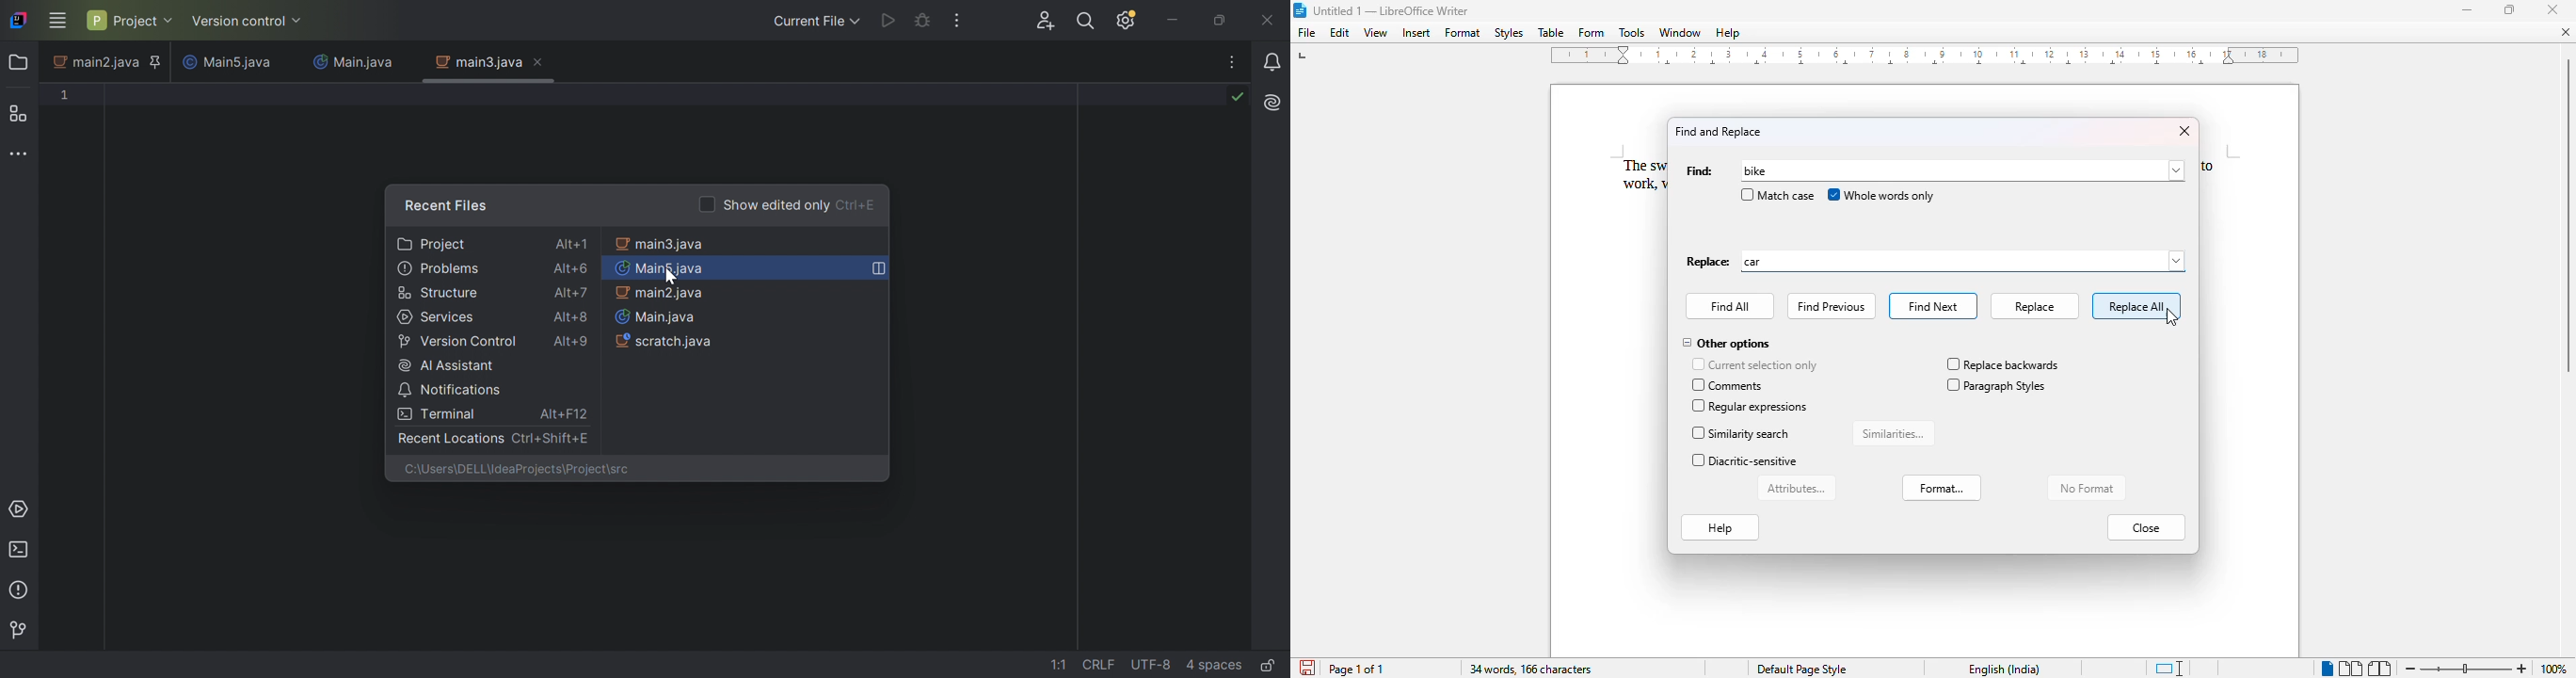 This screenshot has width=2576, height=700. What do you see at coordinates (1996, 384) in the screenshot?
I see `paragraph styles` at bounding box center [1996, 384].